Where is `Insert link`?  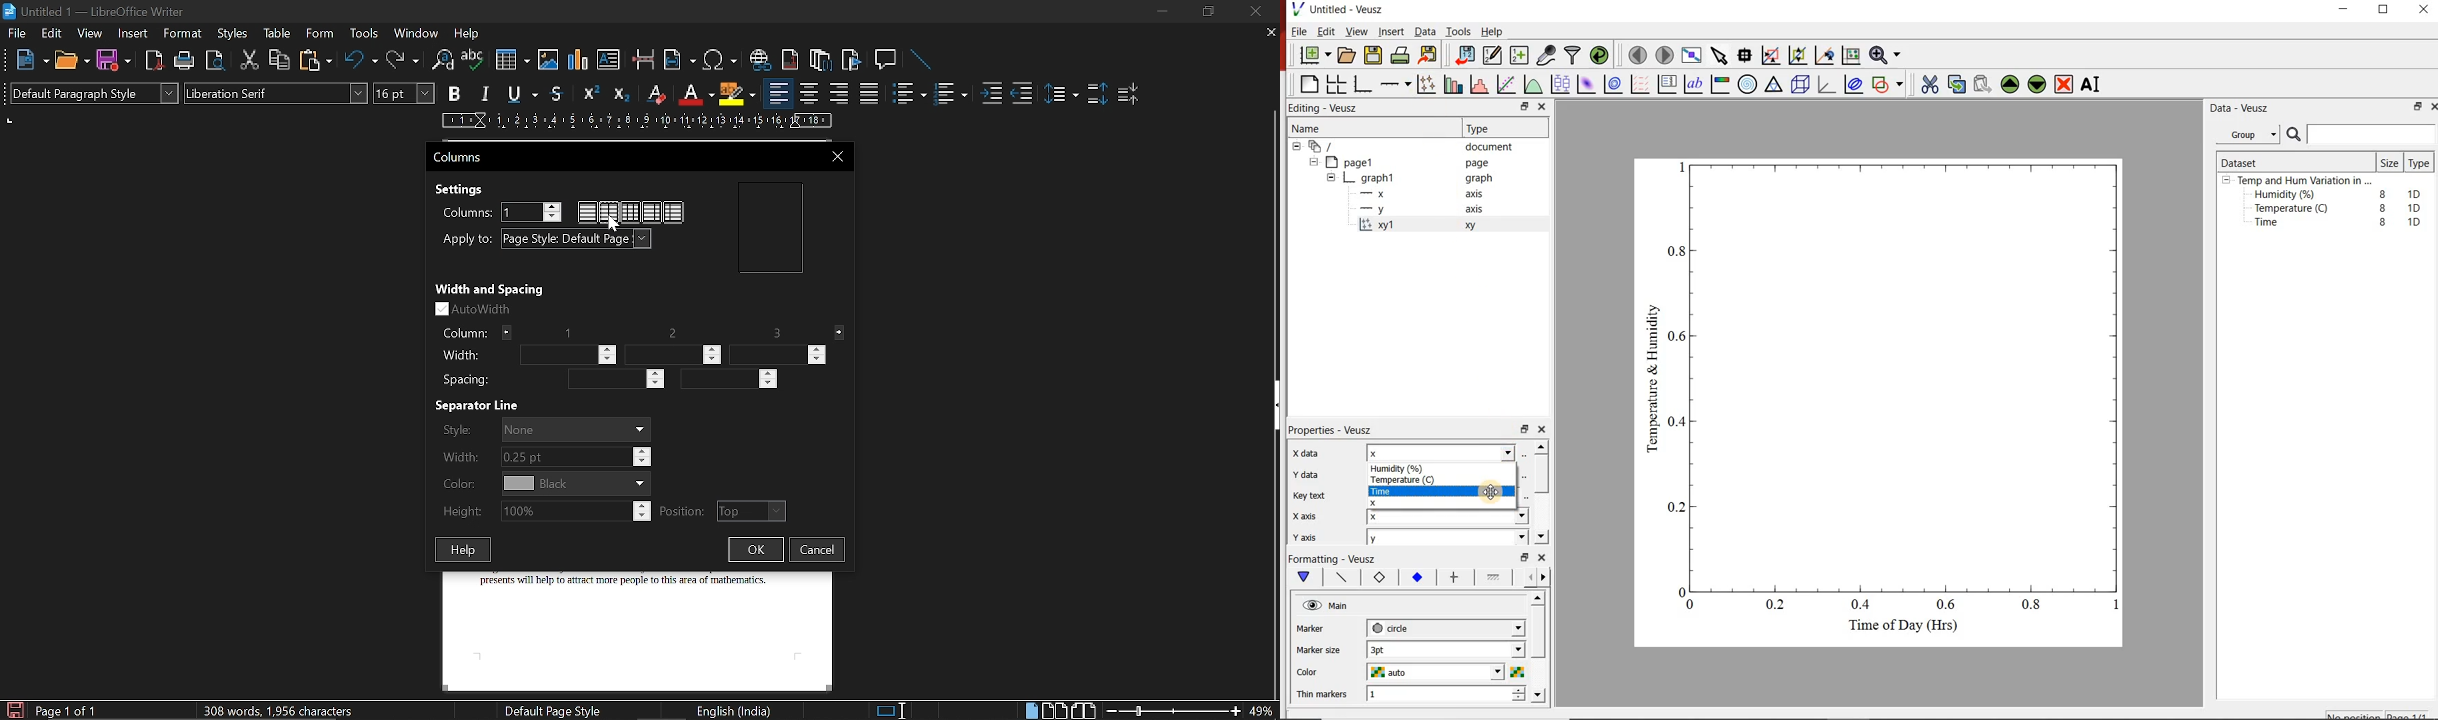
Insert link is located at coordinates (759, 60).